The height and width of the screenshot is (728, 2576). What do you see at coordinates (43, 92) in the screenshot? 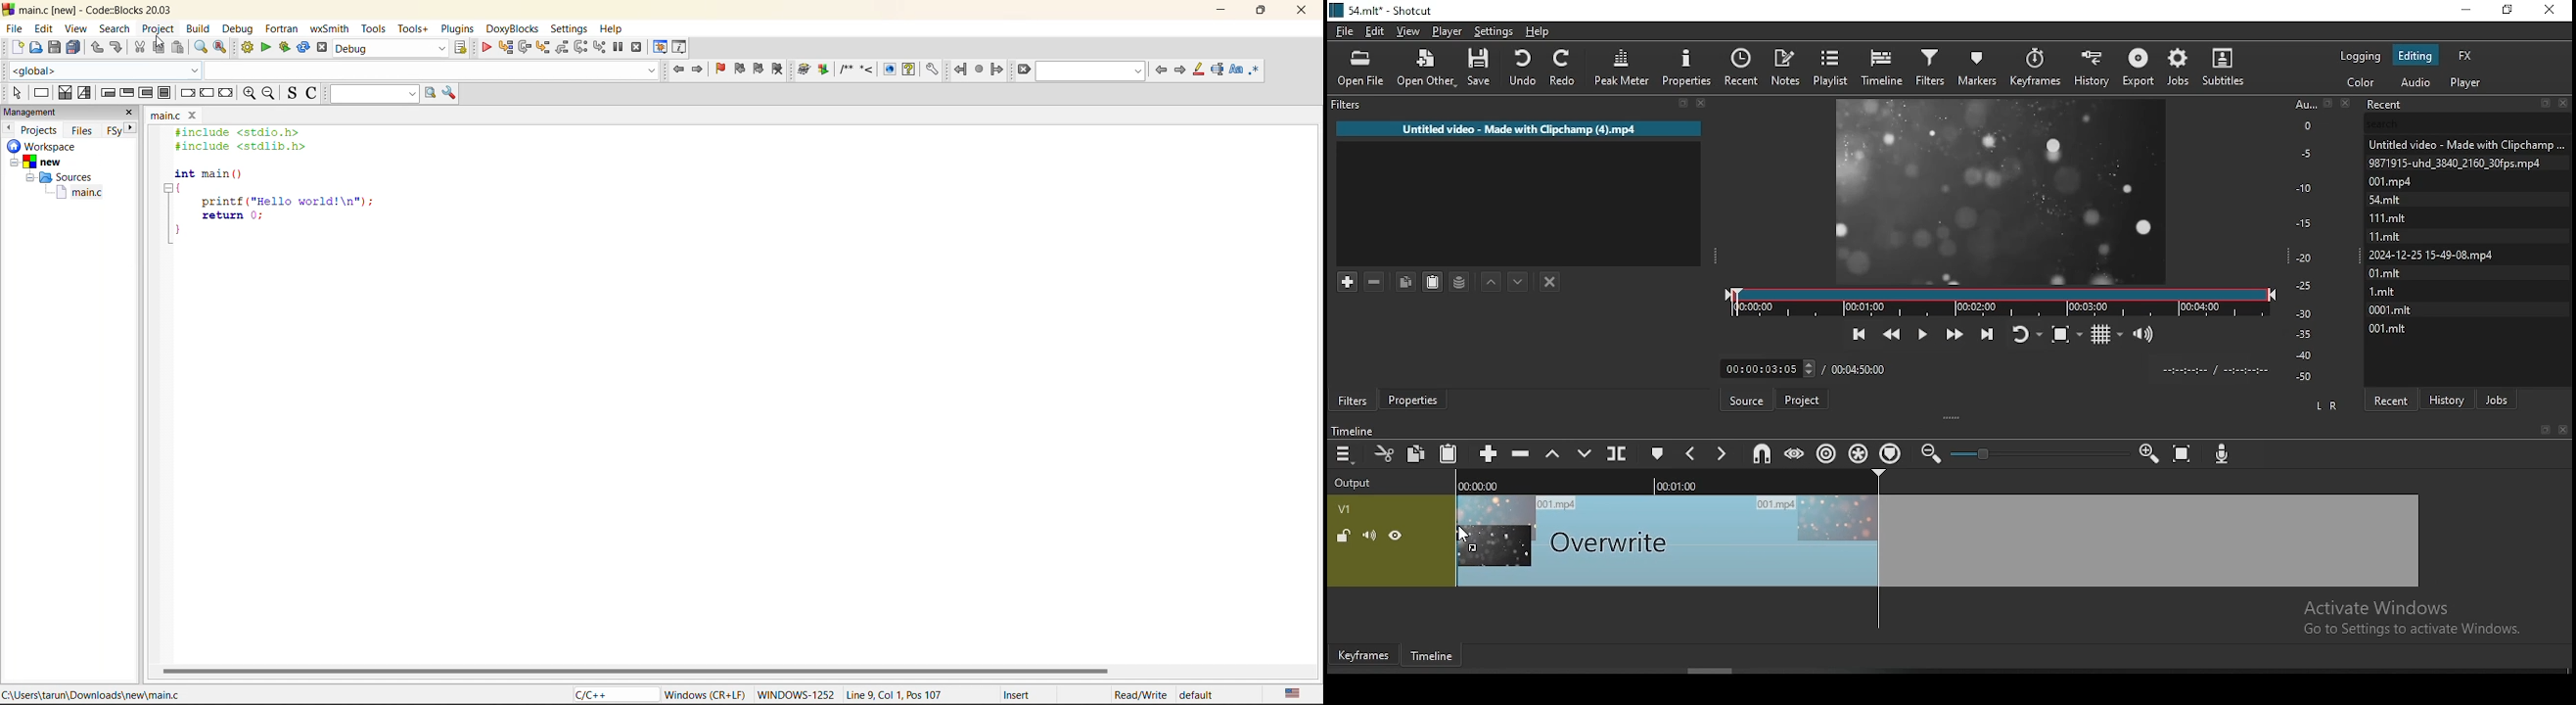
I see `instruction` at bounding box center [43, 92].